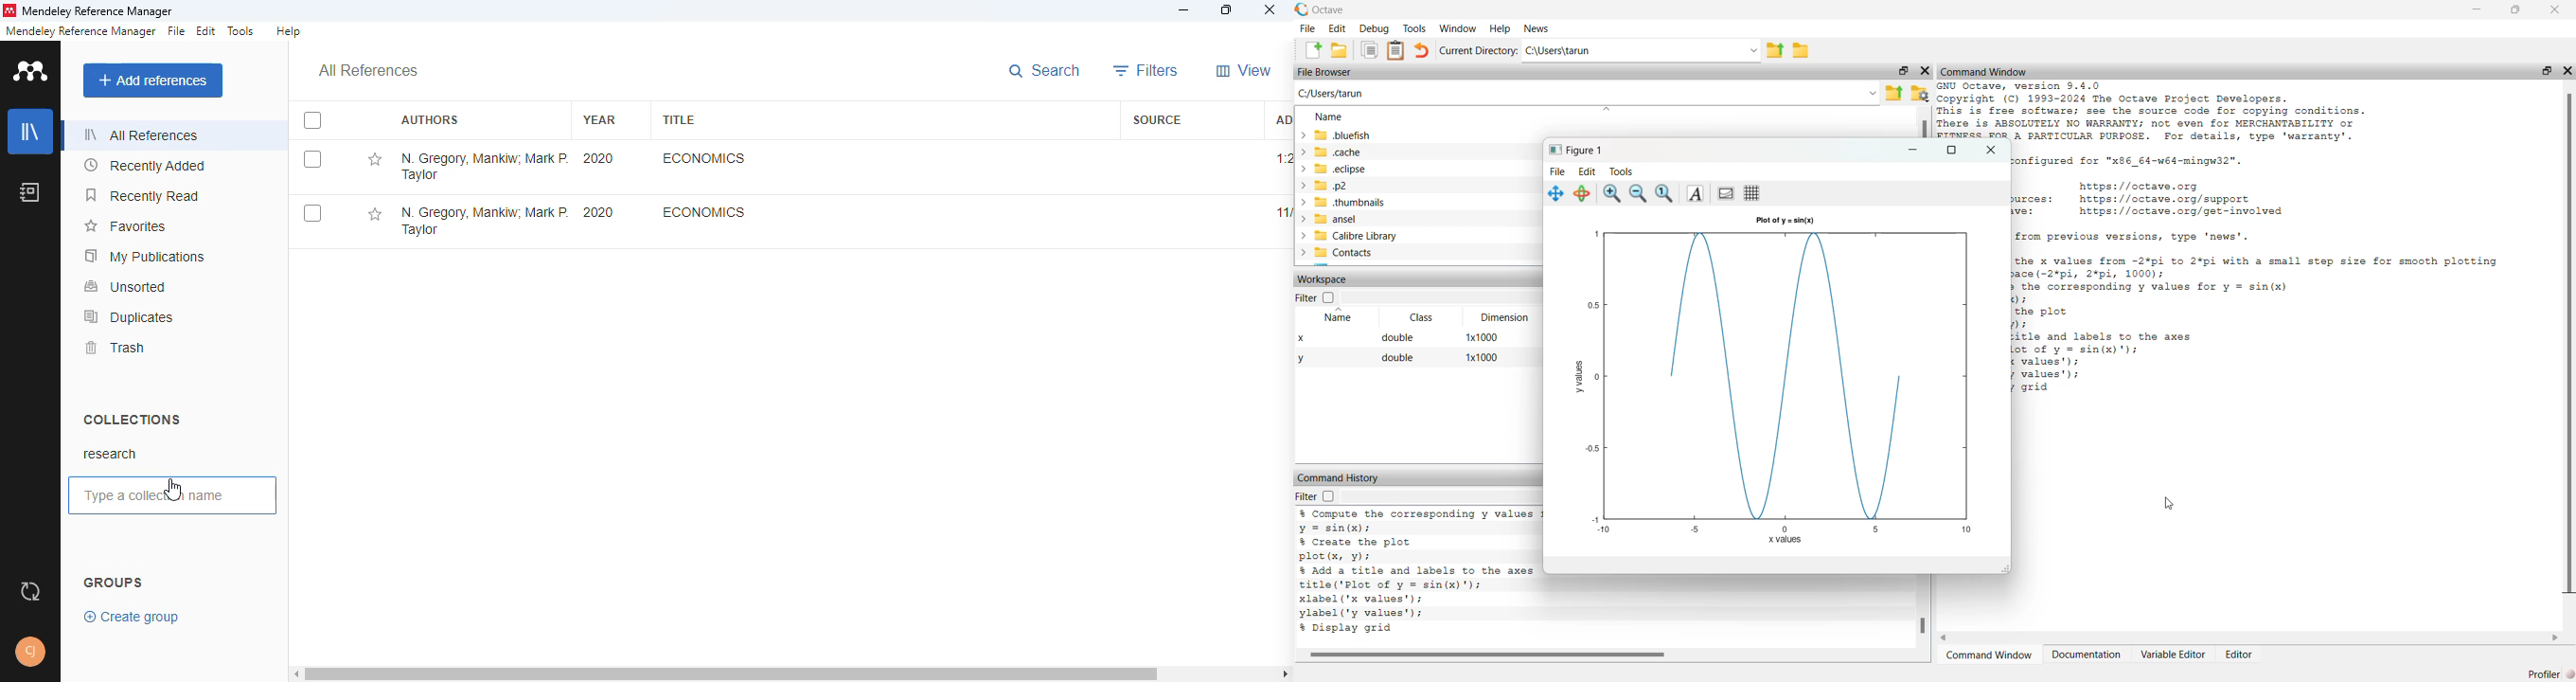  I want to click on Window, so click(1460, 28).